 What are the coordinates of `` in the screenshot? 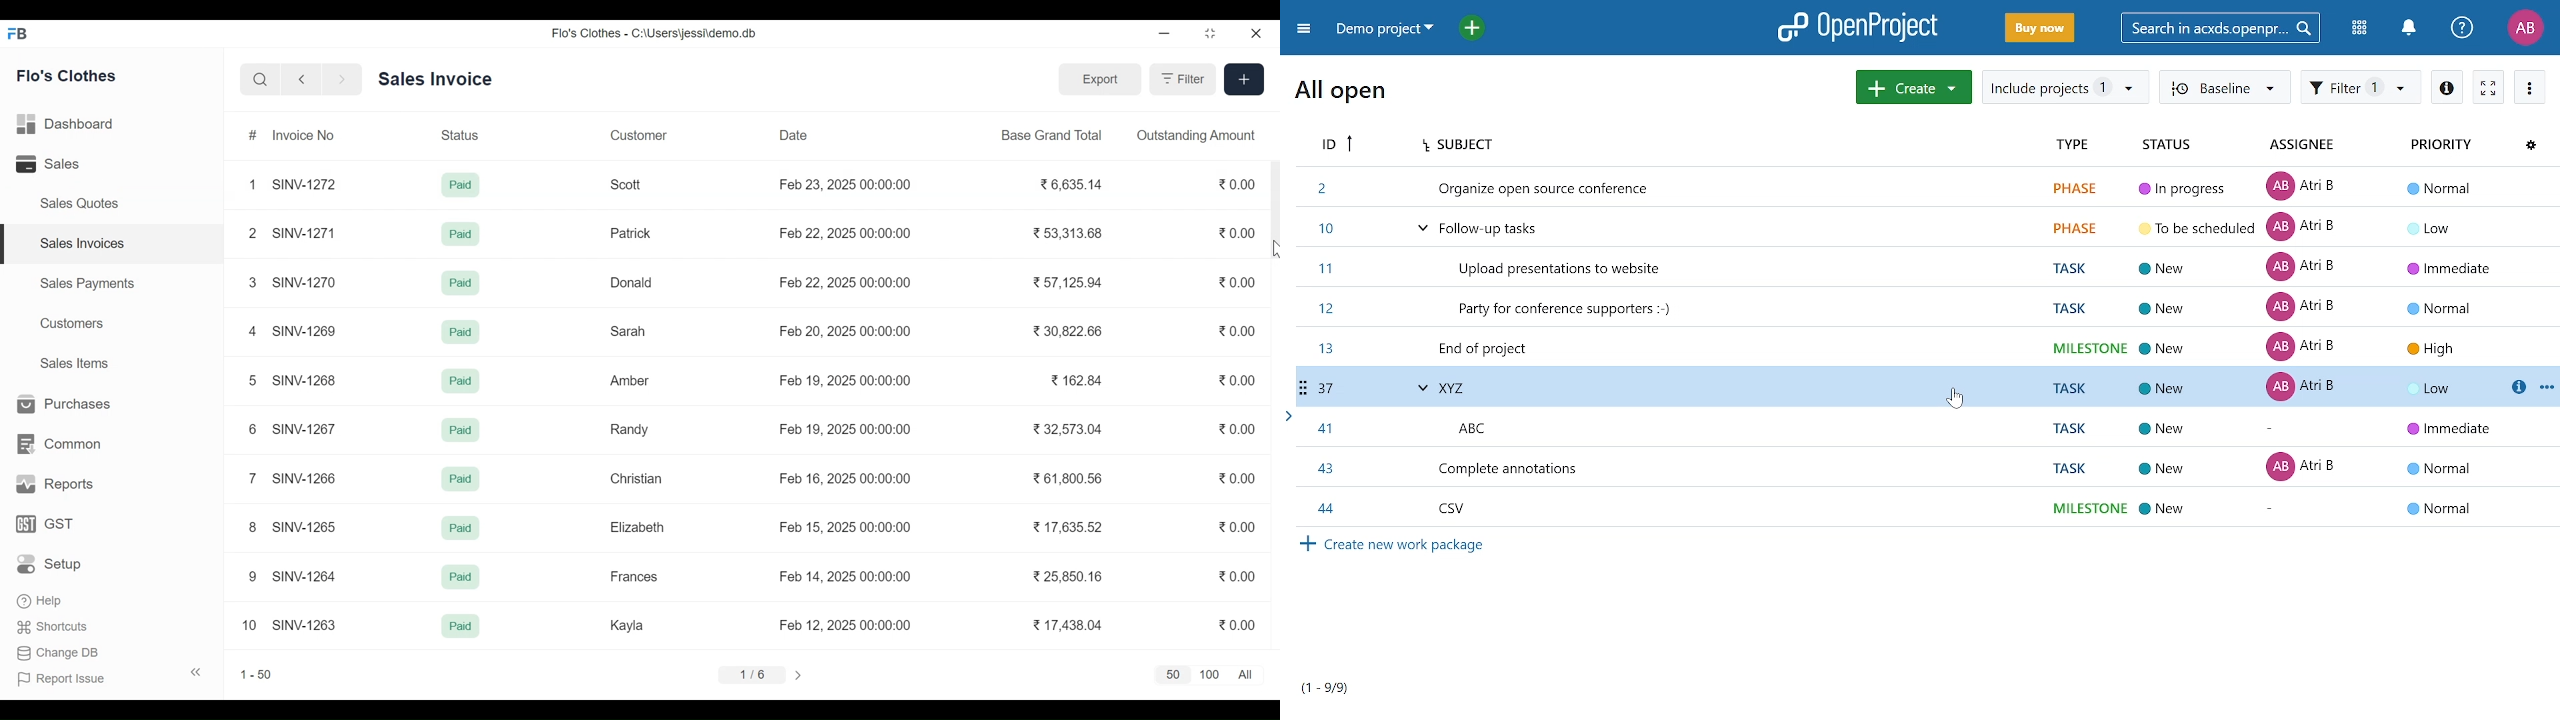 It's located at (462, 431).